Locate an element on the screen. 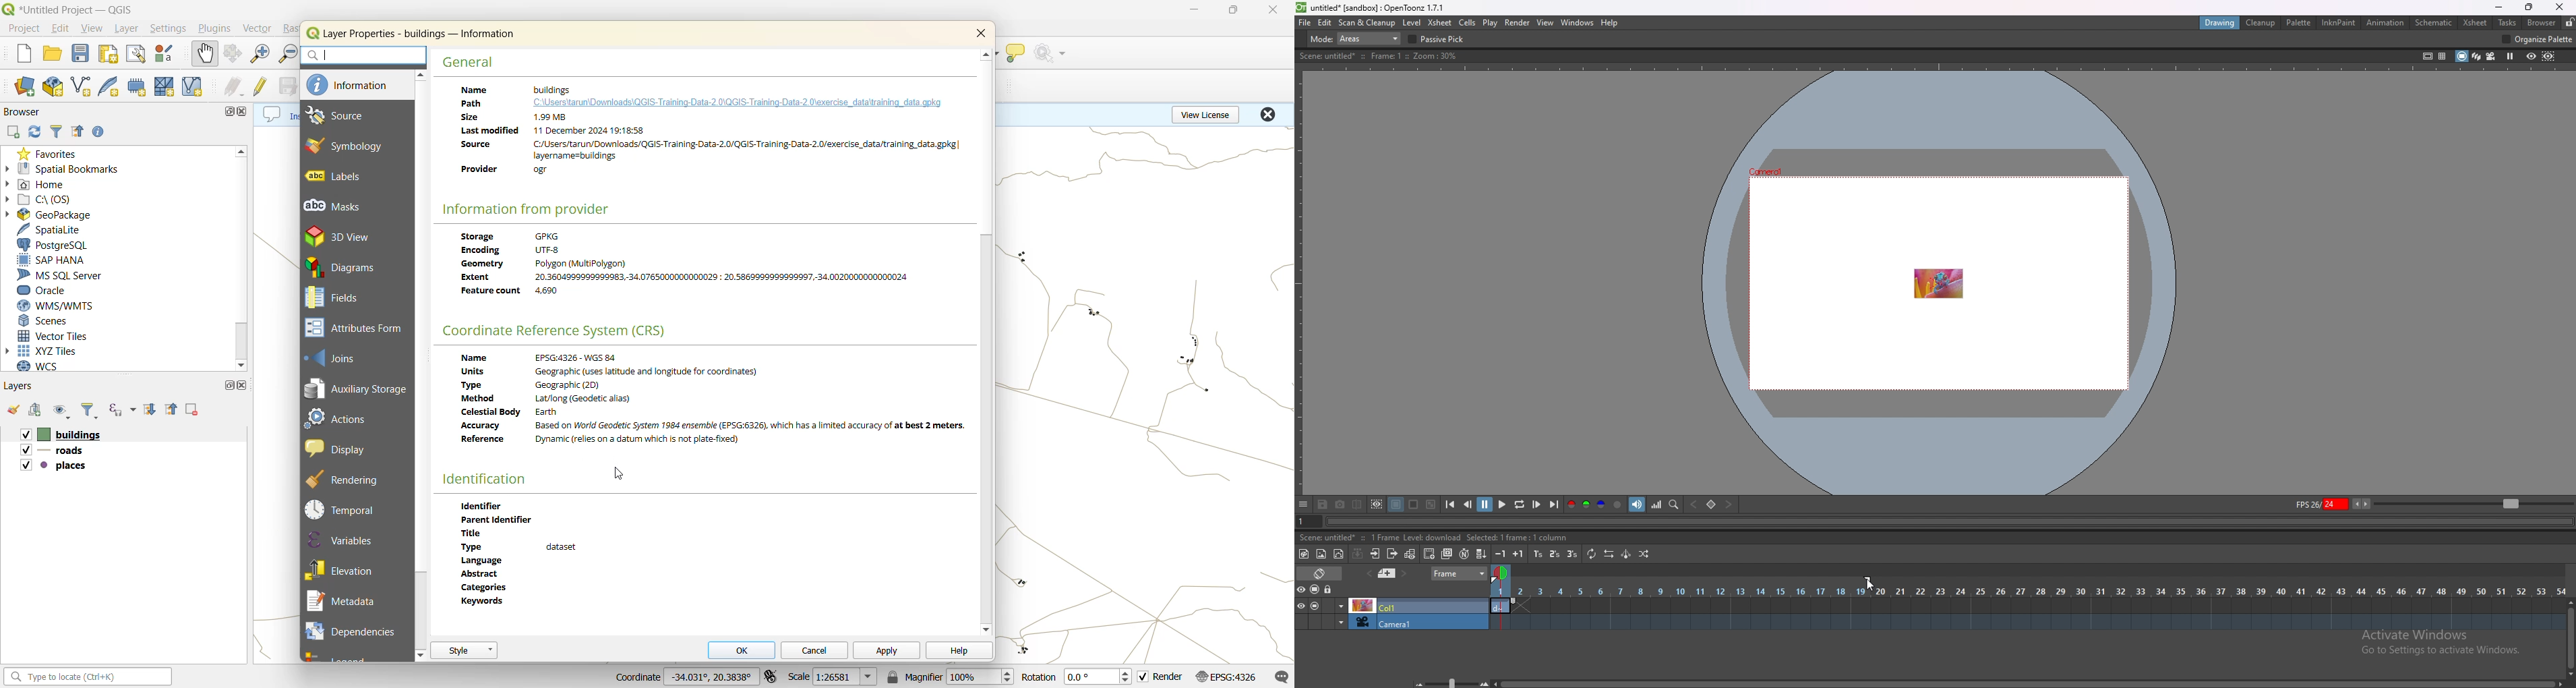  sap hana is located at coordinates (67, 260).